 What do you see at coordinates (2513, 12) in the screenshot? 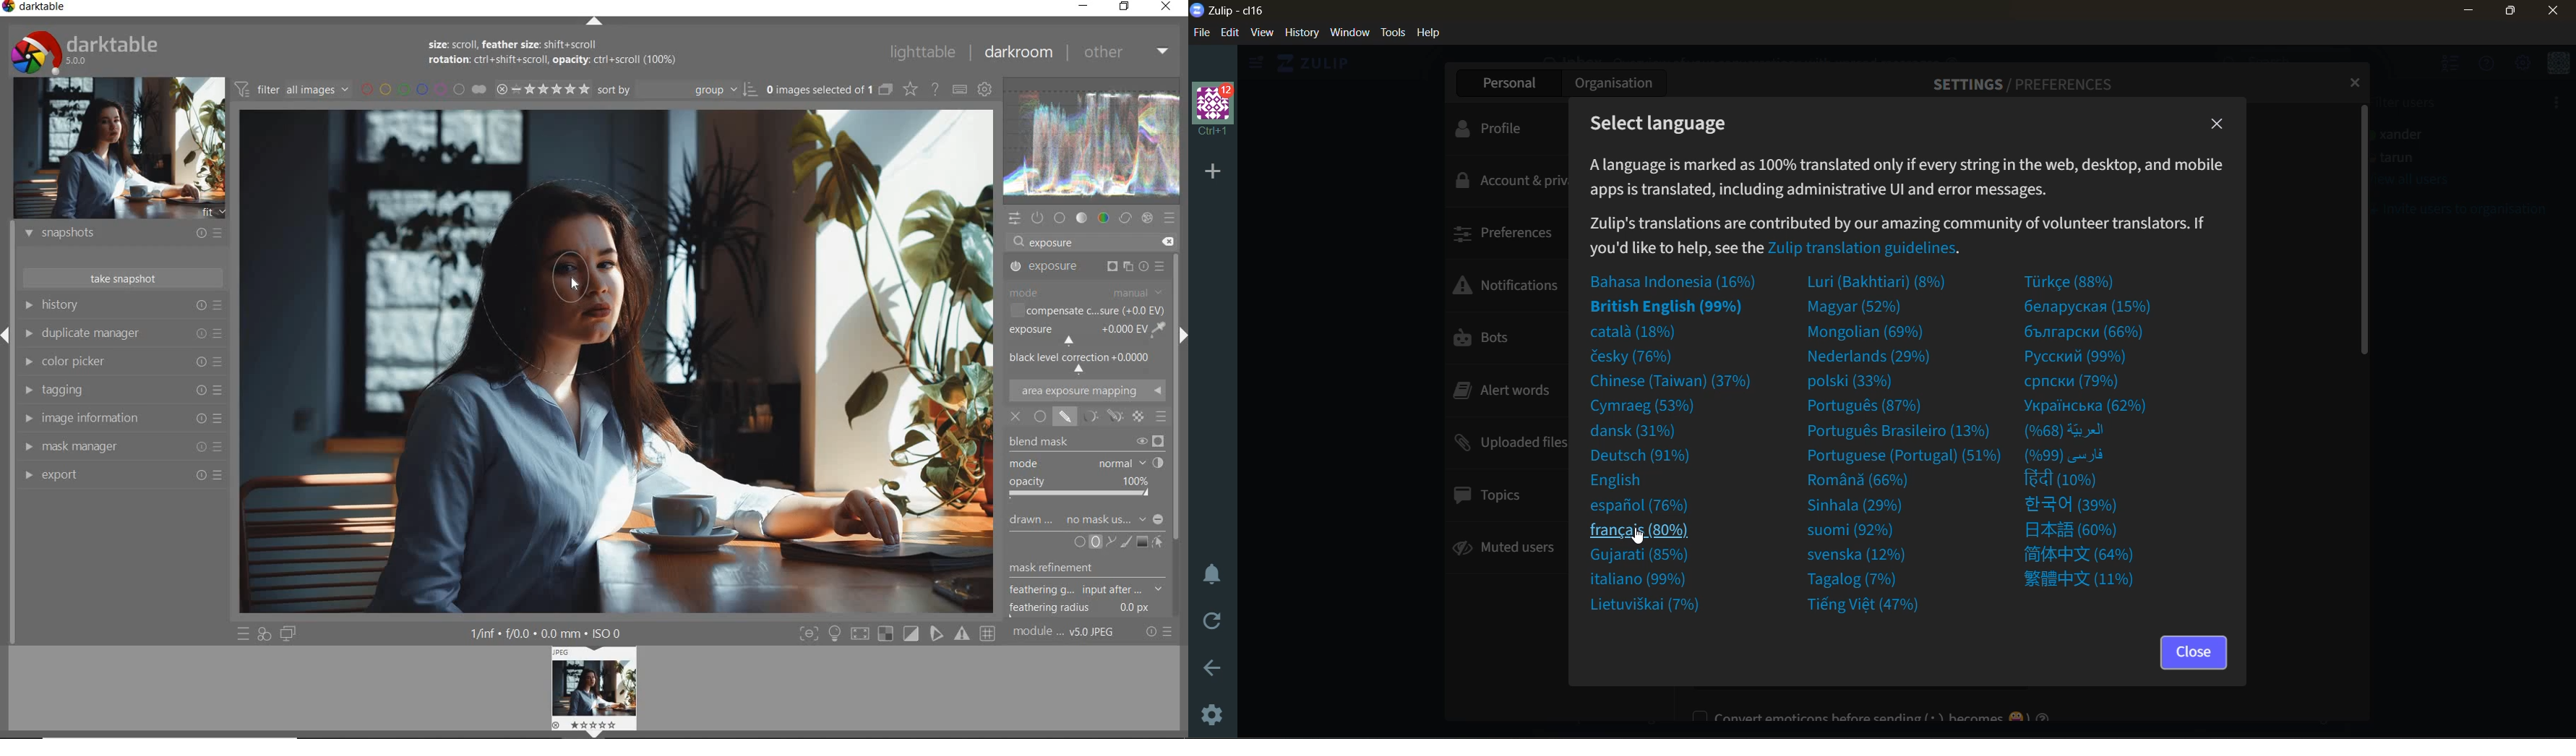
I see `maximize` at bounding box center [2513, 12].